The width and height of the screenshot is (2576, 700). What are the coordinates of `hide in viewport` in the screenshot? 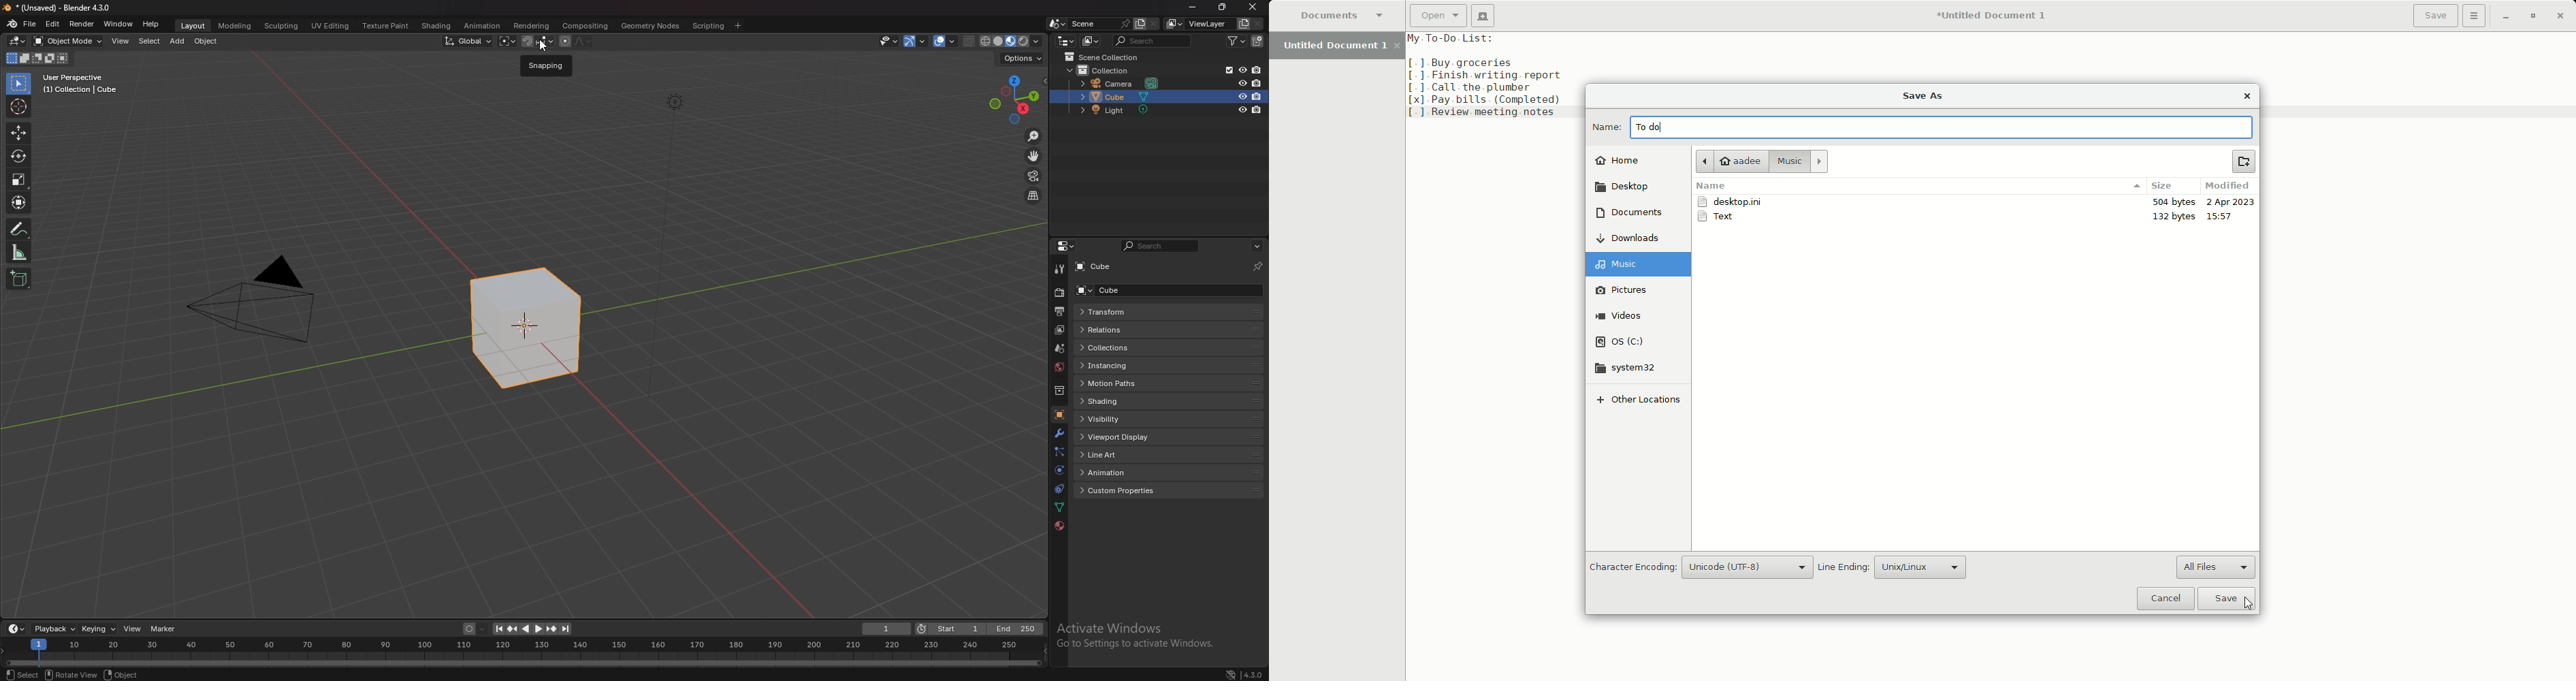 It's located at (1241, 83).